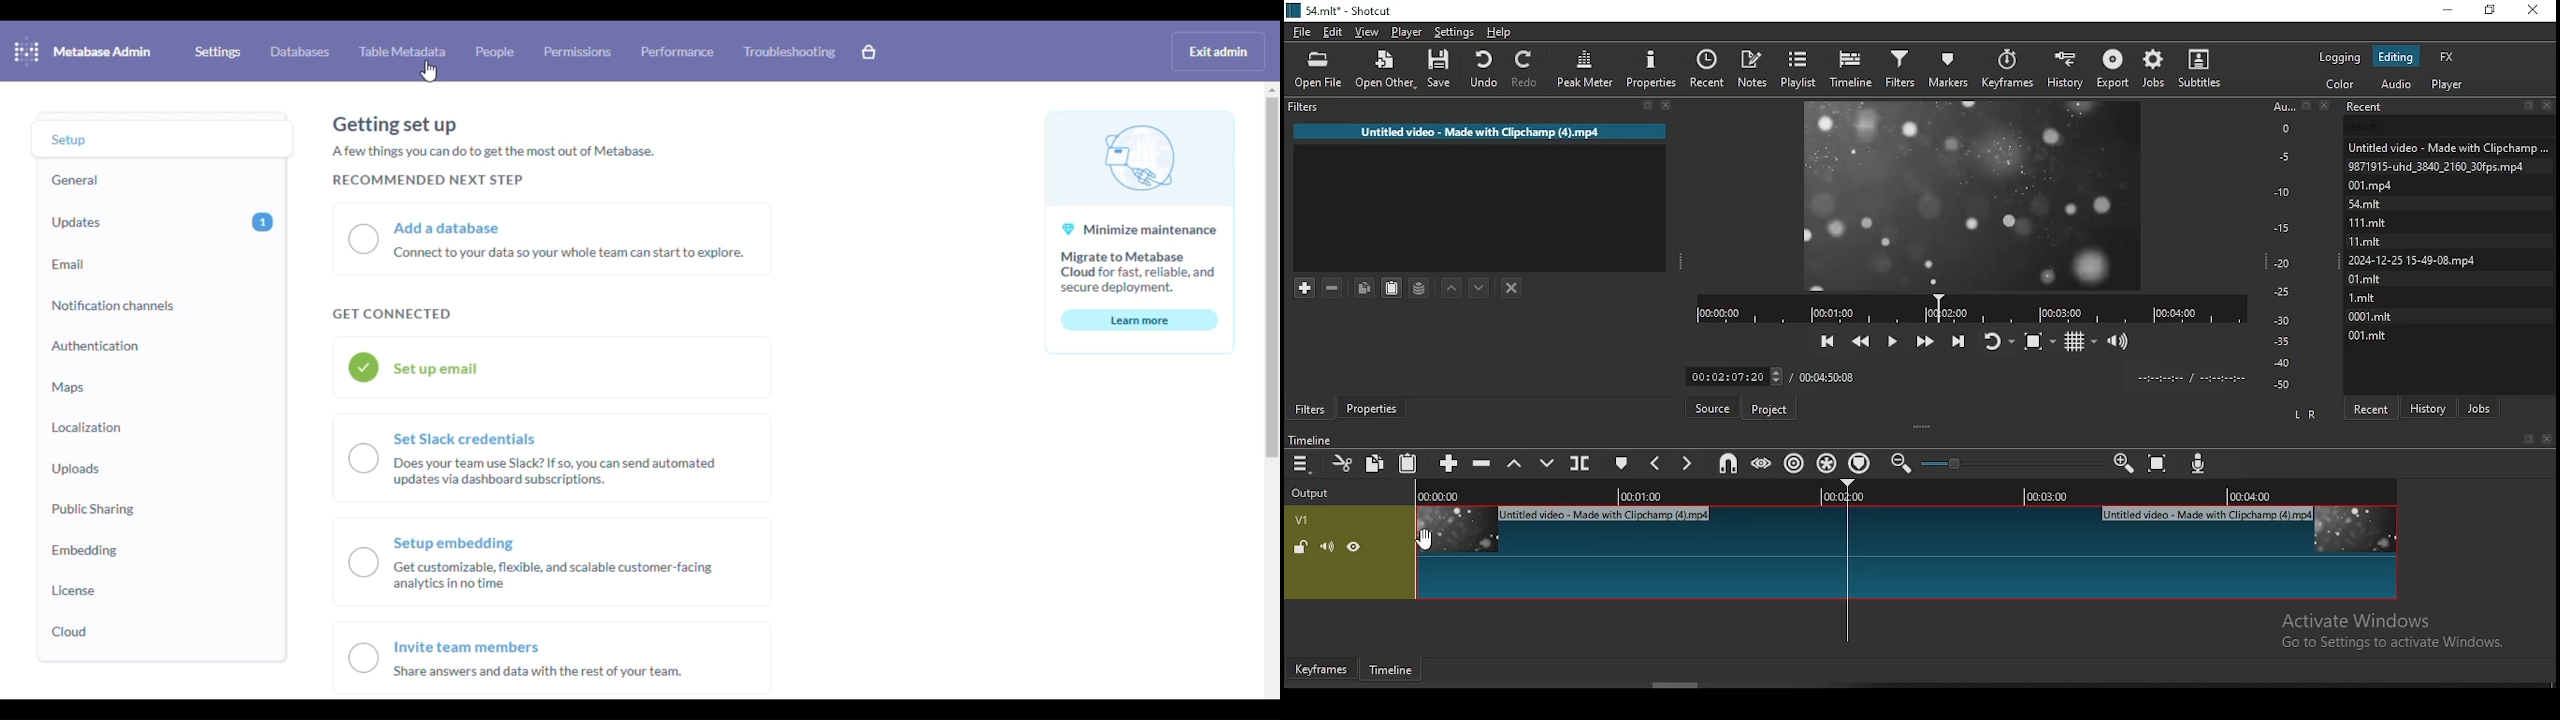 Image resolution: width=2576 pixels, height=728 pixels. Describe the element at coordinates (1407, 31) in the screenshot. I see `player` at that location.